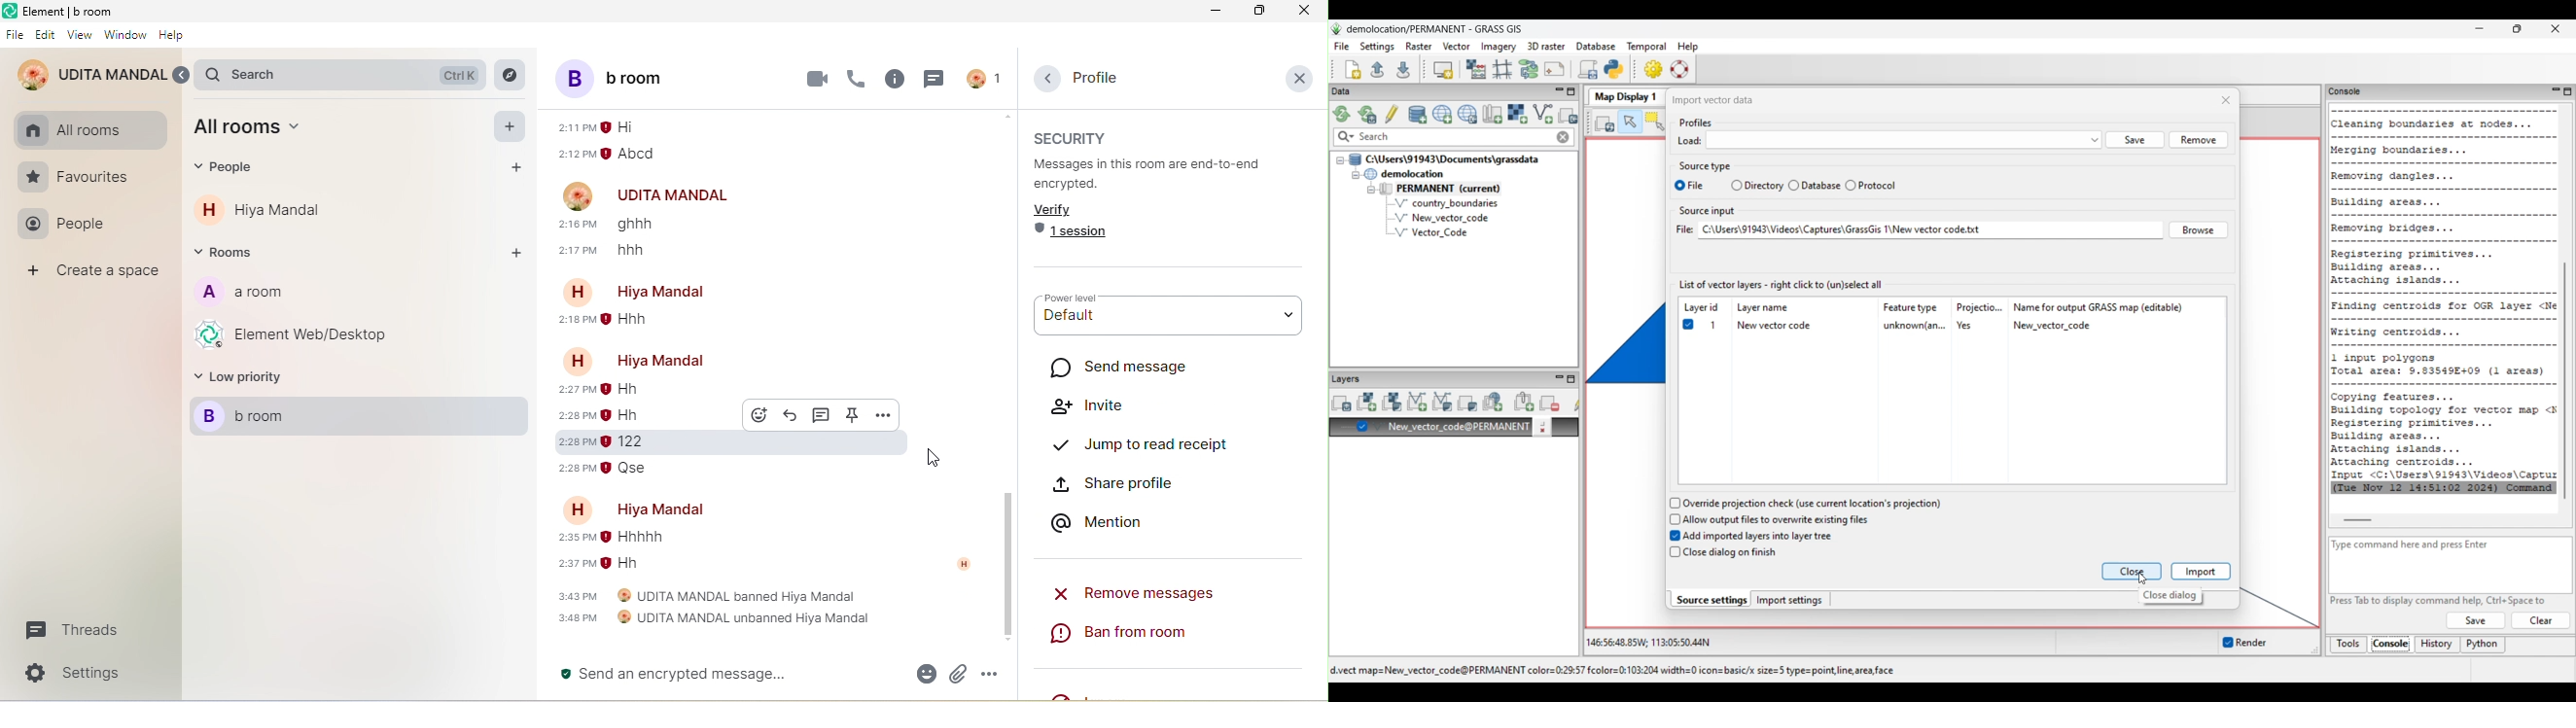 The height and width of the screenshot is (728, 2576). Describe the element at coordinates (74, 130) in the screenshot. I see `all rooms` at that location.